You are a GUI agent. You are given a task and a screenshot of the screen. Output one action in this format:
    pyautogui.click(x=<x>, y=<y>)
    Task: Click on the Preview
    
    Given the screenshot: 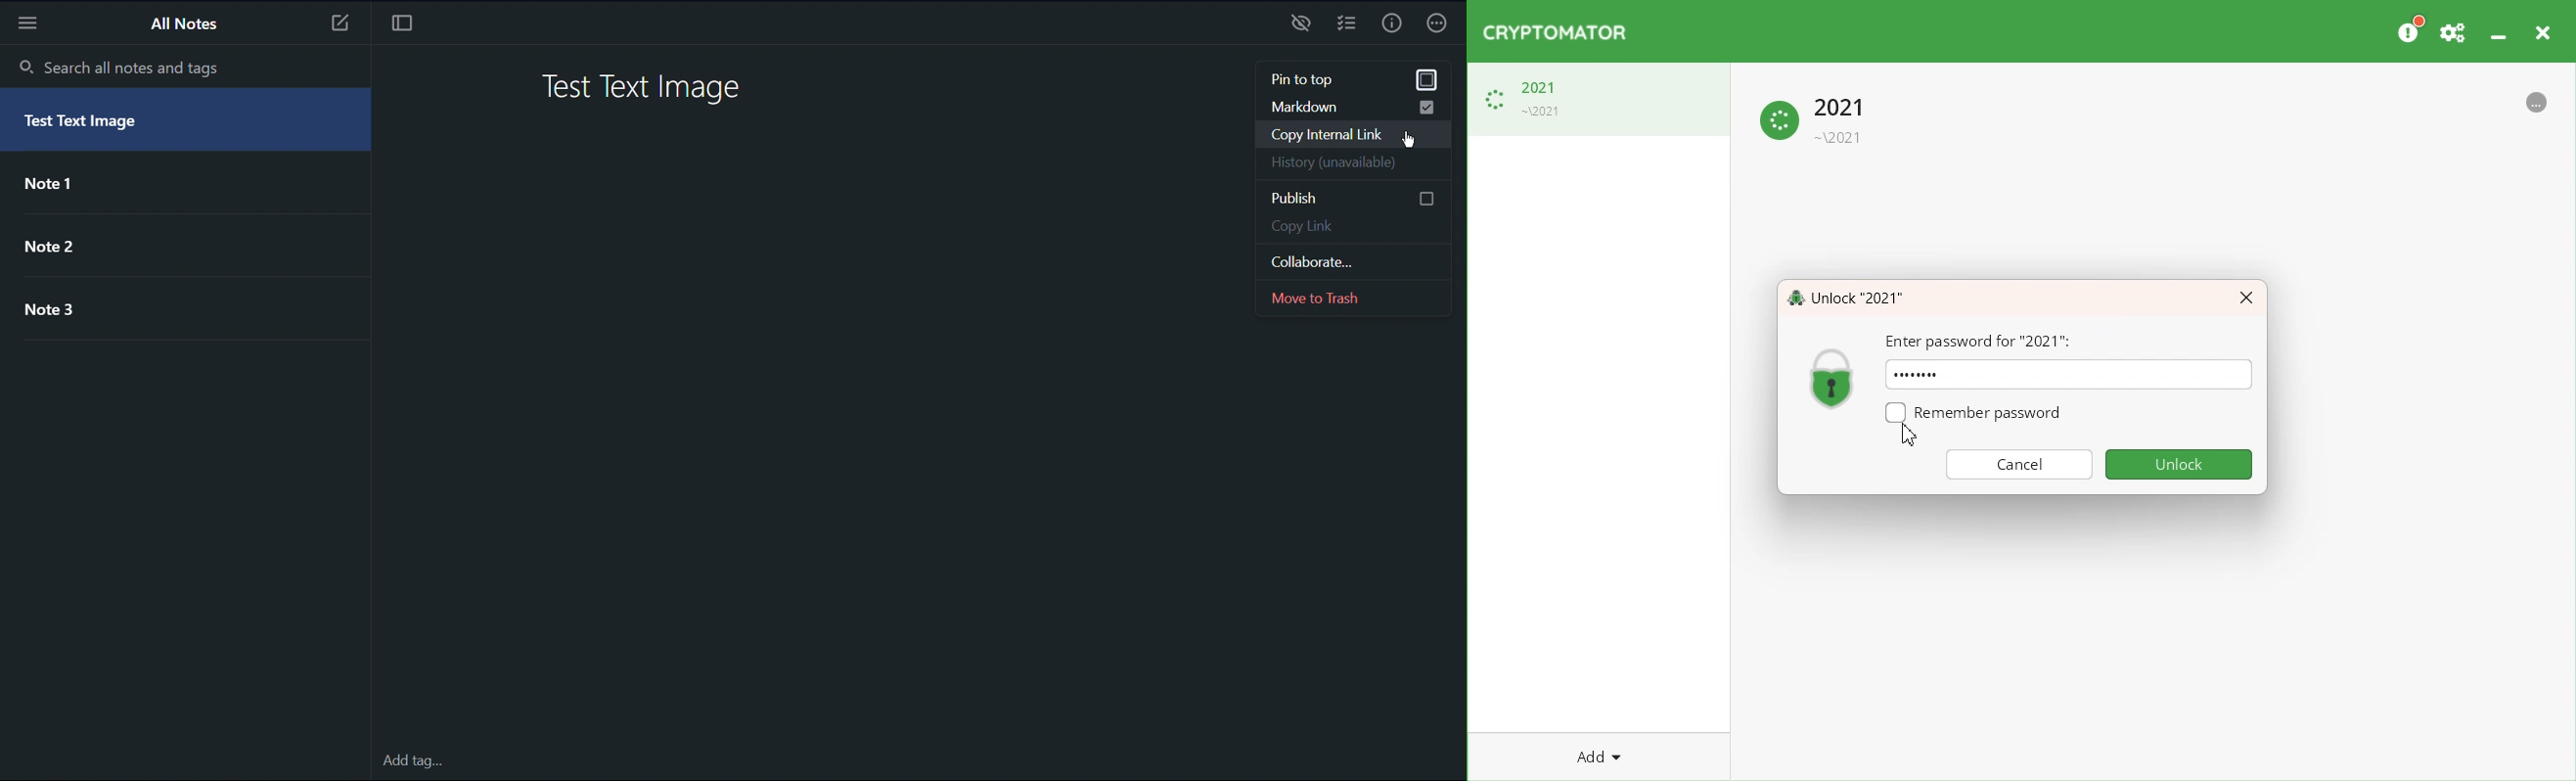 What is the action you would take?
    pyautogui.click(x=1303, y=25)
    